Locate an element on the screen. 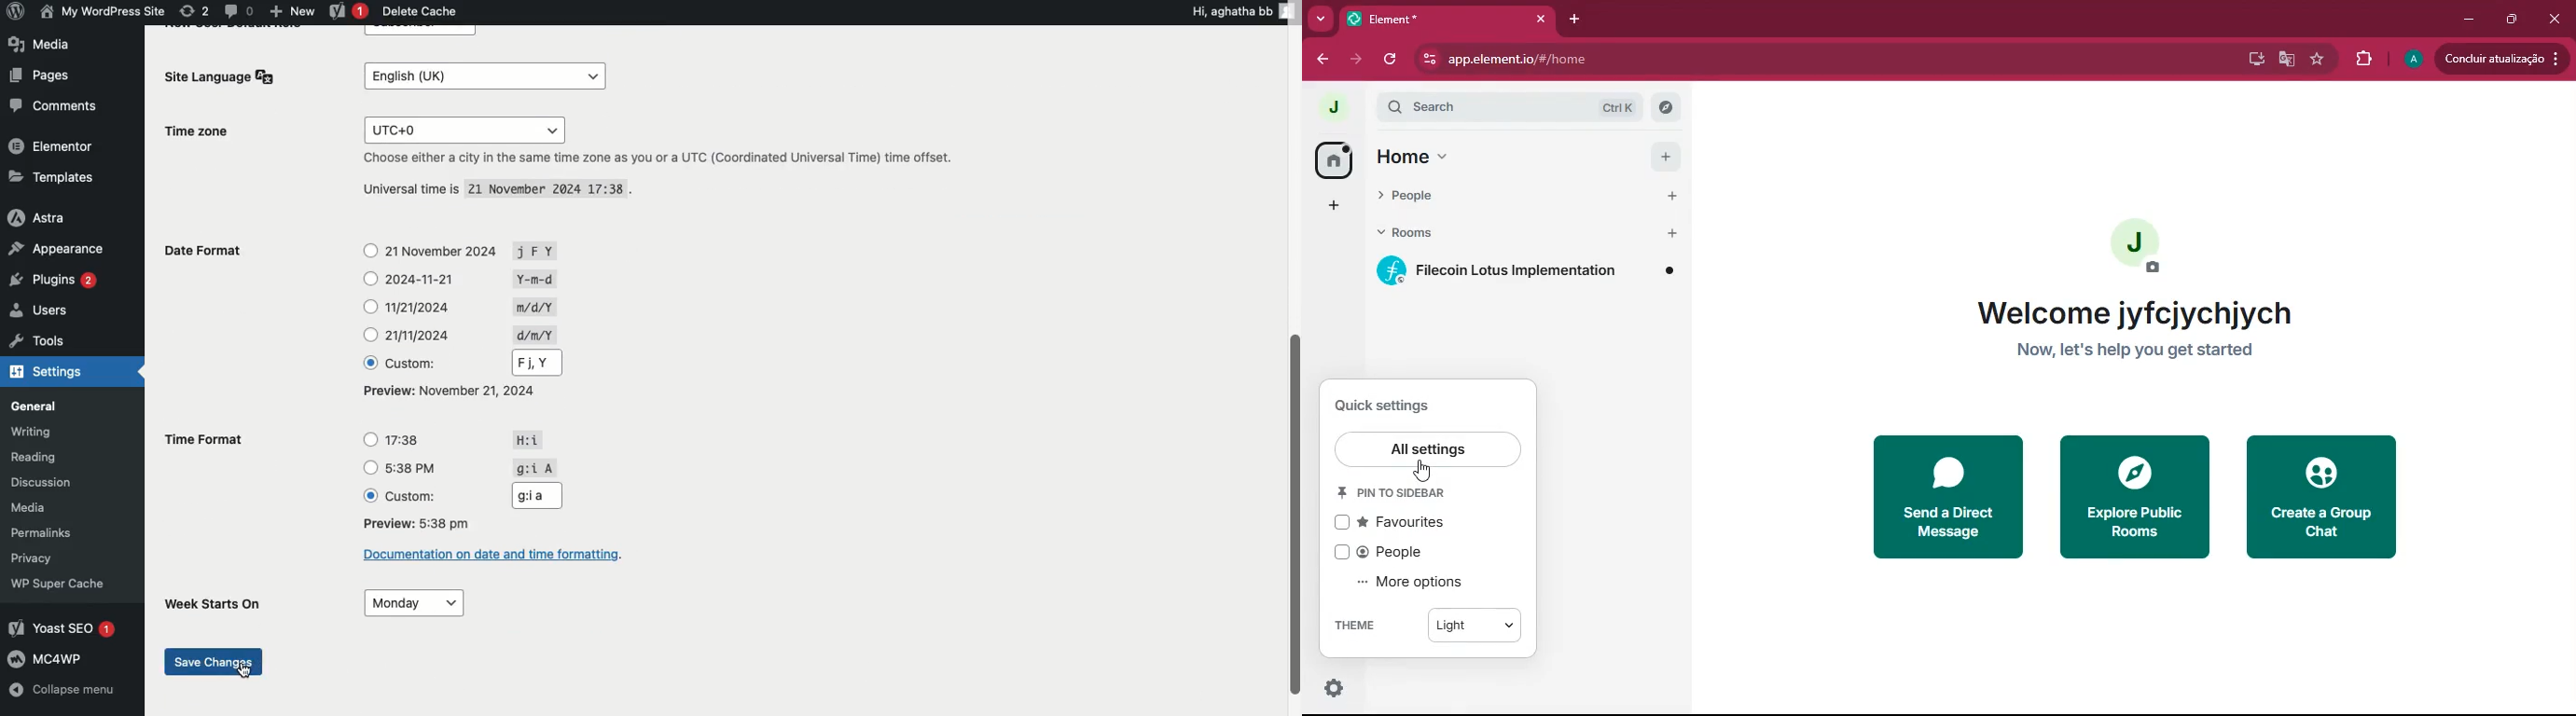 Image resolution: width=2576 pixels, height=728 pixels. favourite is located at coordinates (2316, 61).